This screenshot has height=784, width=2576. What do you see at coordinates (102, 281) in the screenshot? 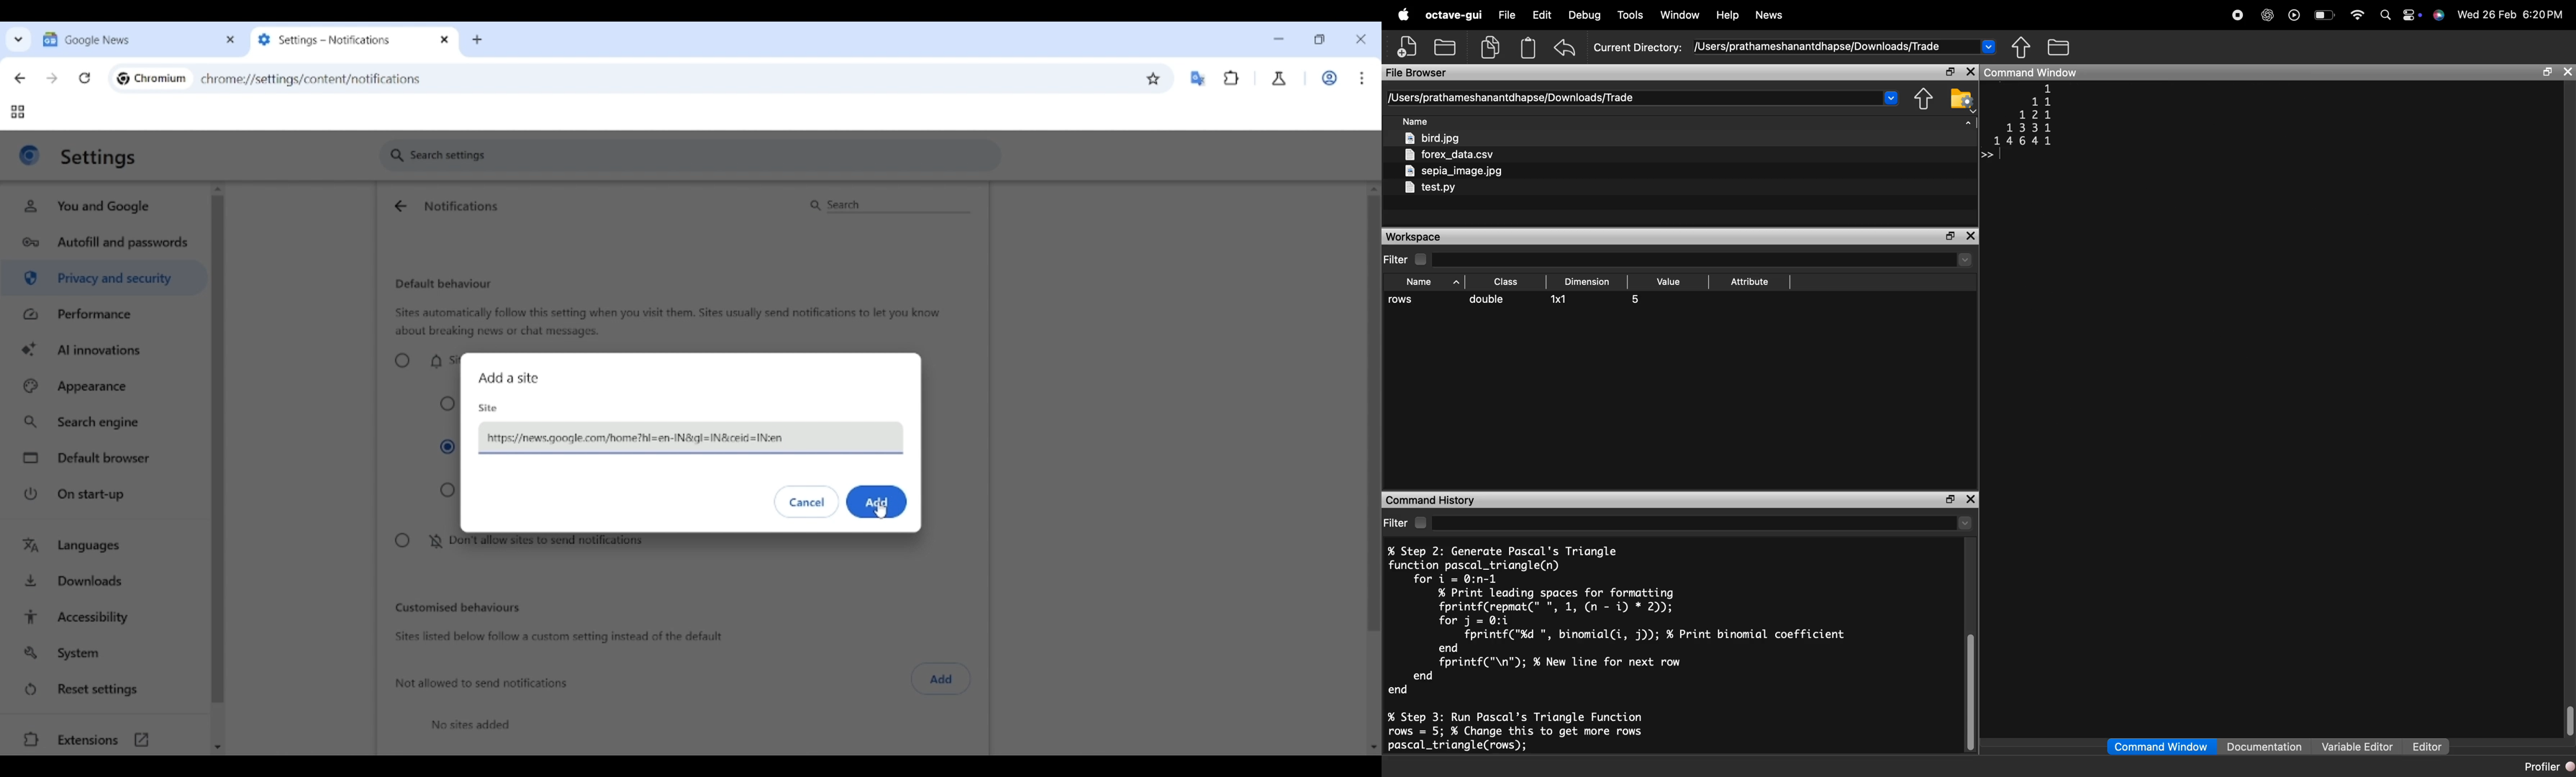
I see `Privacy and security highlighted` at bounding box center [102, 281].